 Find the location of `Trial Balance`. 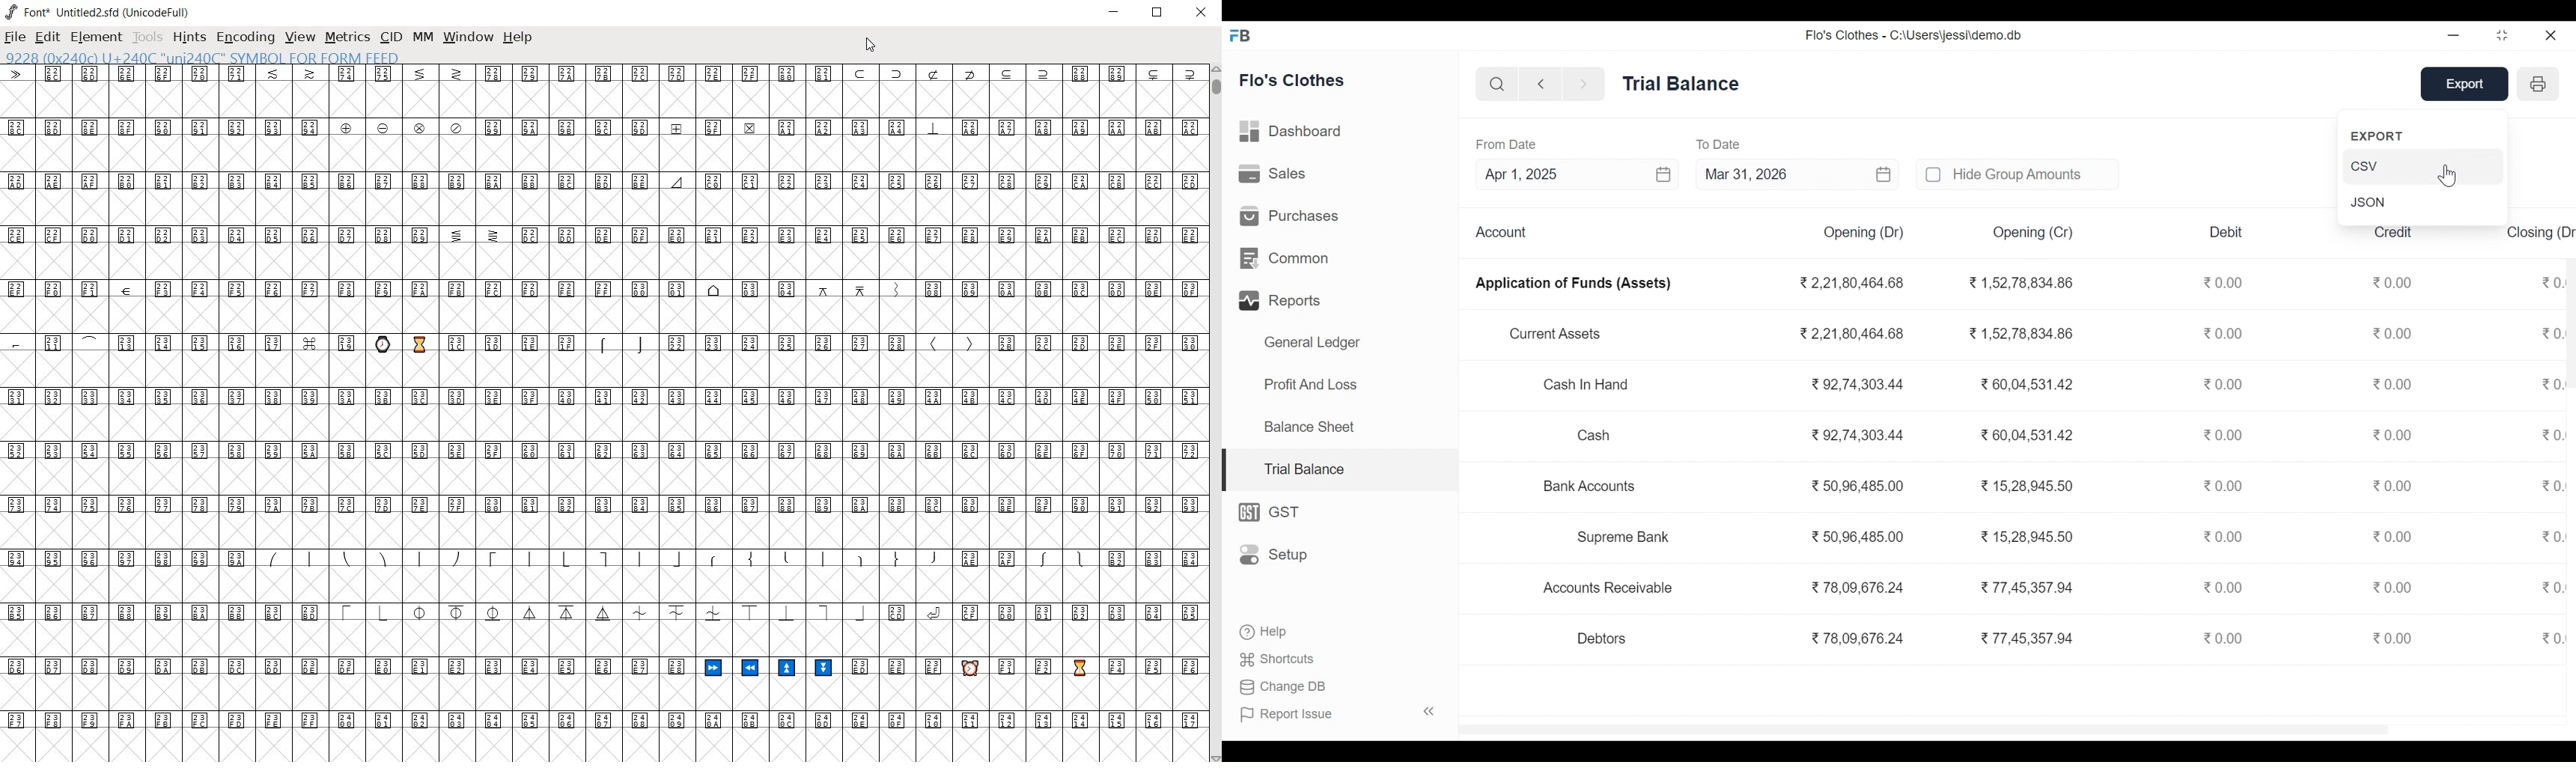

Trial Balance is located at coordinates (1683, 83).